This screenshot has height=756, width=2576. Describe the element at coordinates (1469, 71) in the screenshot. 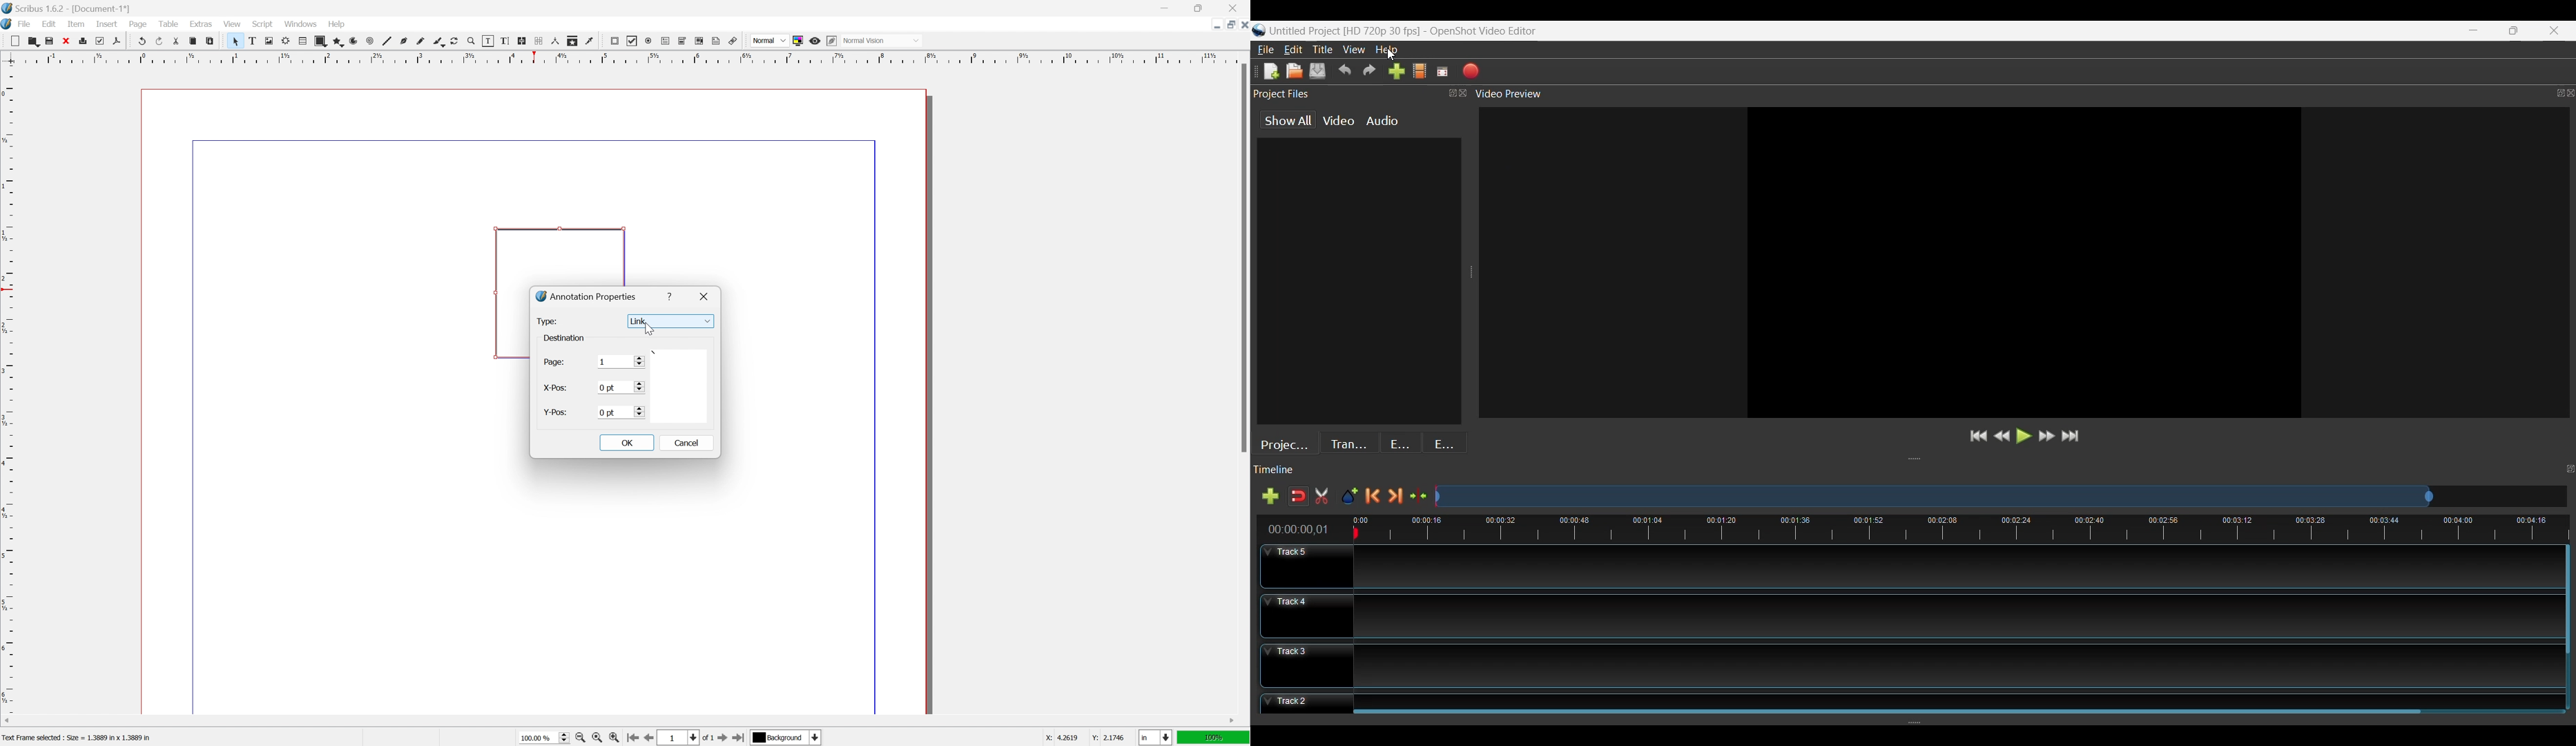

I see `Export Video` at that location.